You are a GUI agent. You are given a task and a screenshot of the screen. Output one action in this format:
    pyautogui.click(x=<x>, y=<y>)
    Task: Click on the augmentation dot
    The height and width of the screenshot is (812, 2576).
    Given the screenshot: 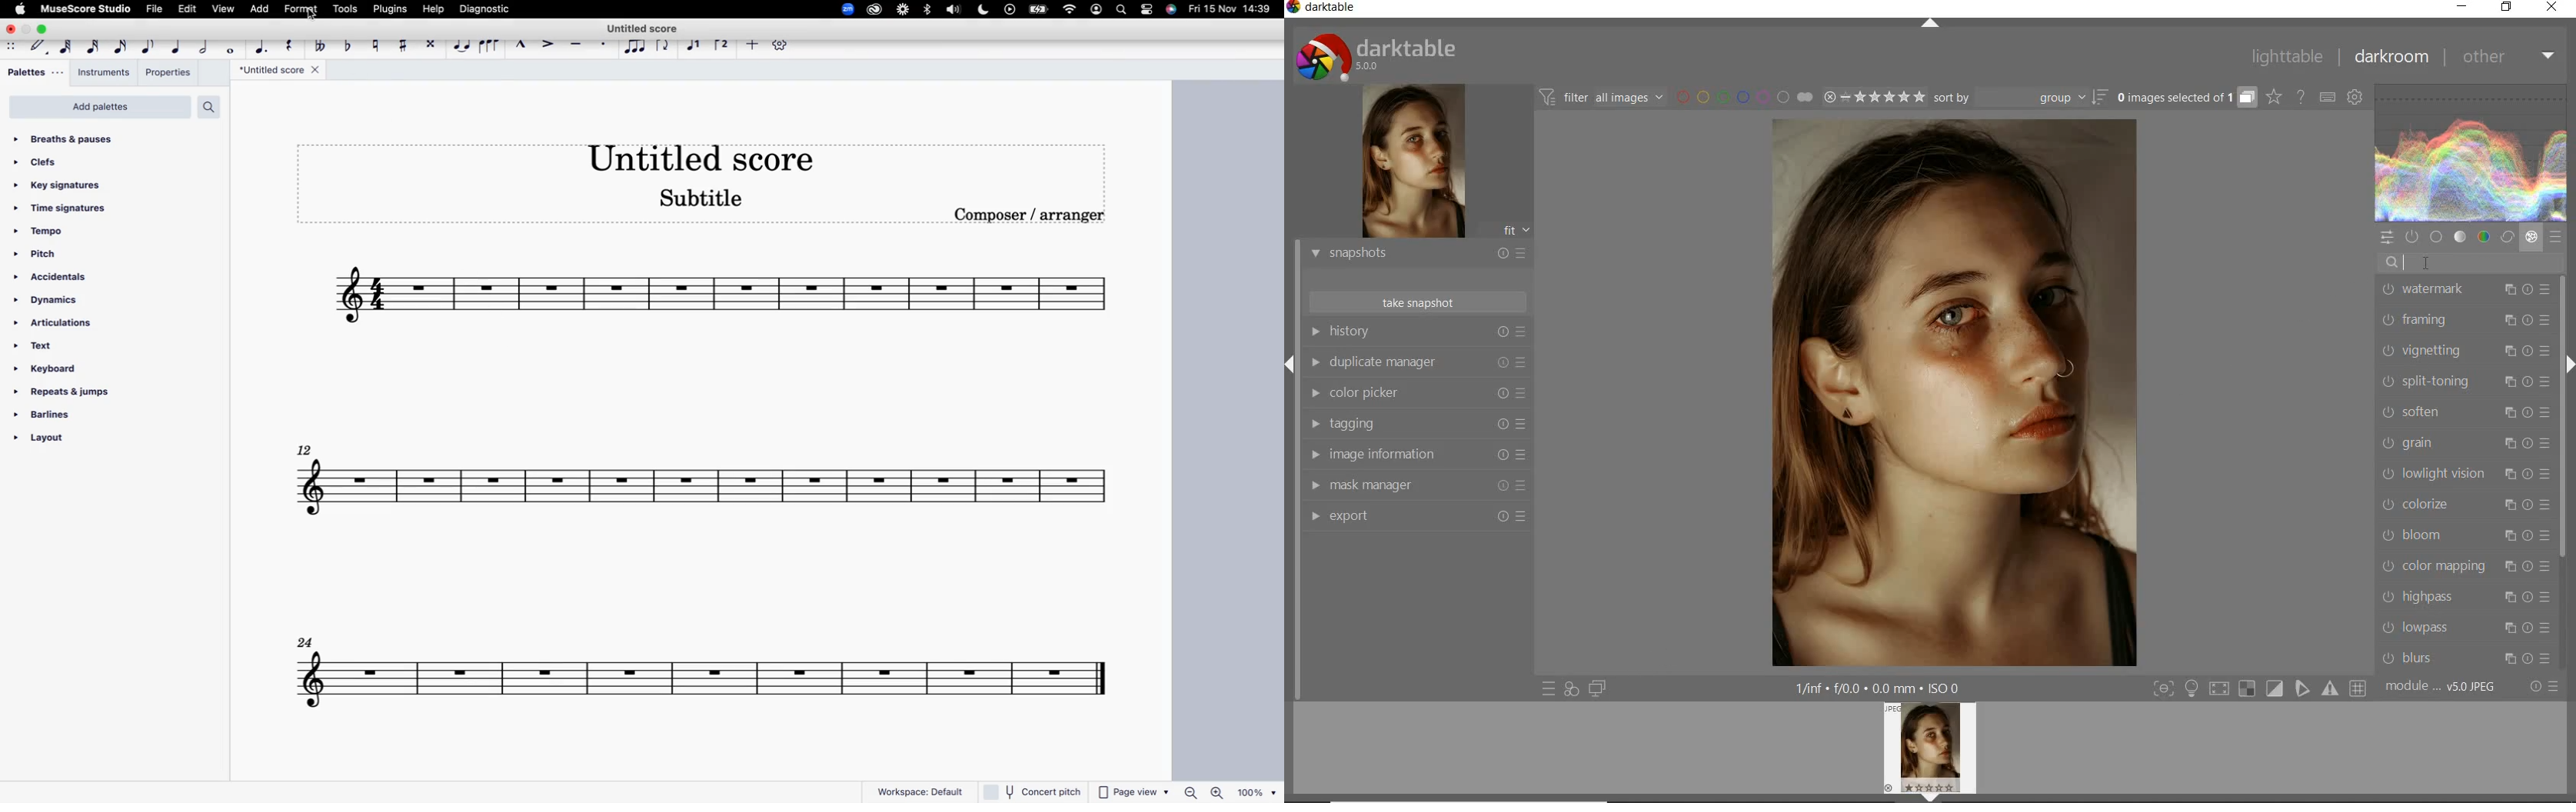 What is the action you would take?
    pyautogui.click(x=261, y=47)
    